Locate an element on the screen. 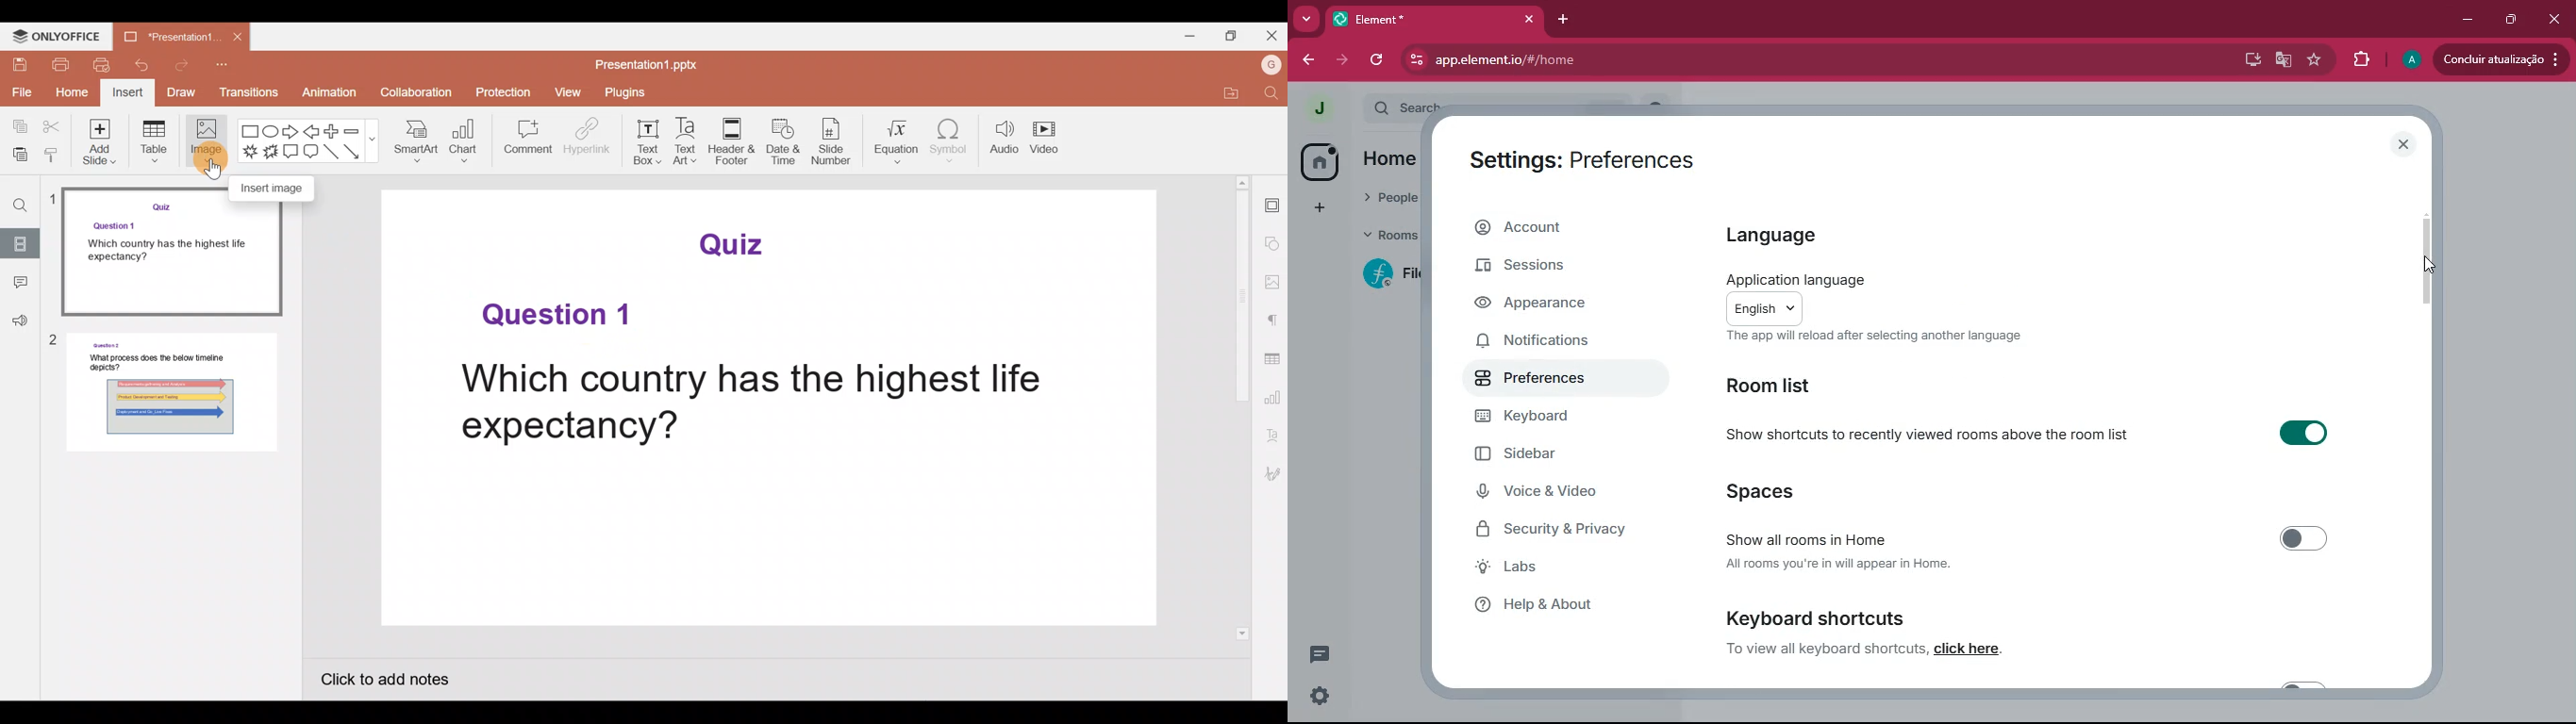 The width and height of the screenshot is (2576, 728). Comment is located at coordinates (19, 286).